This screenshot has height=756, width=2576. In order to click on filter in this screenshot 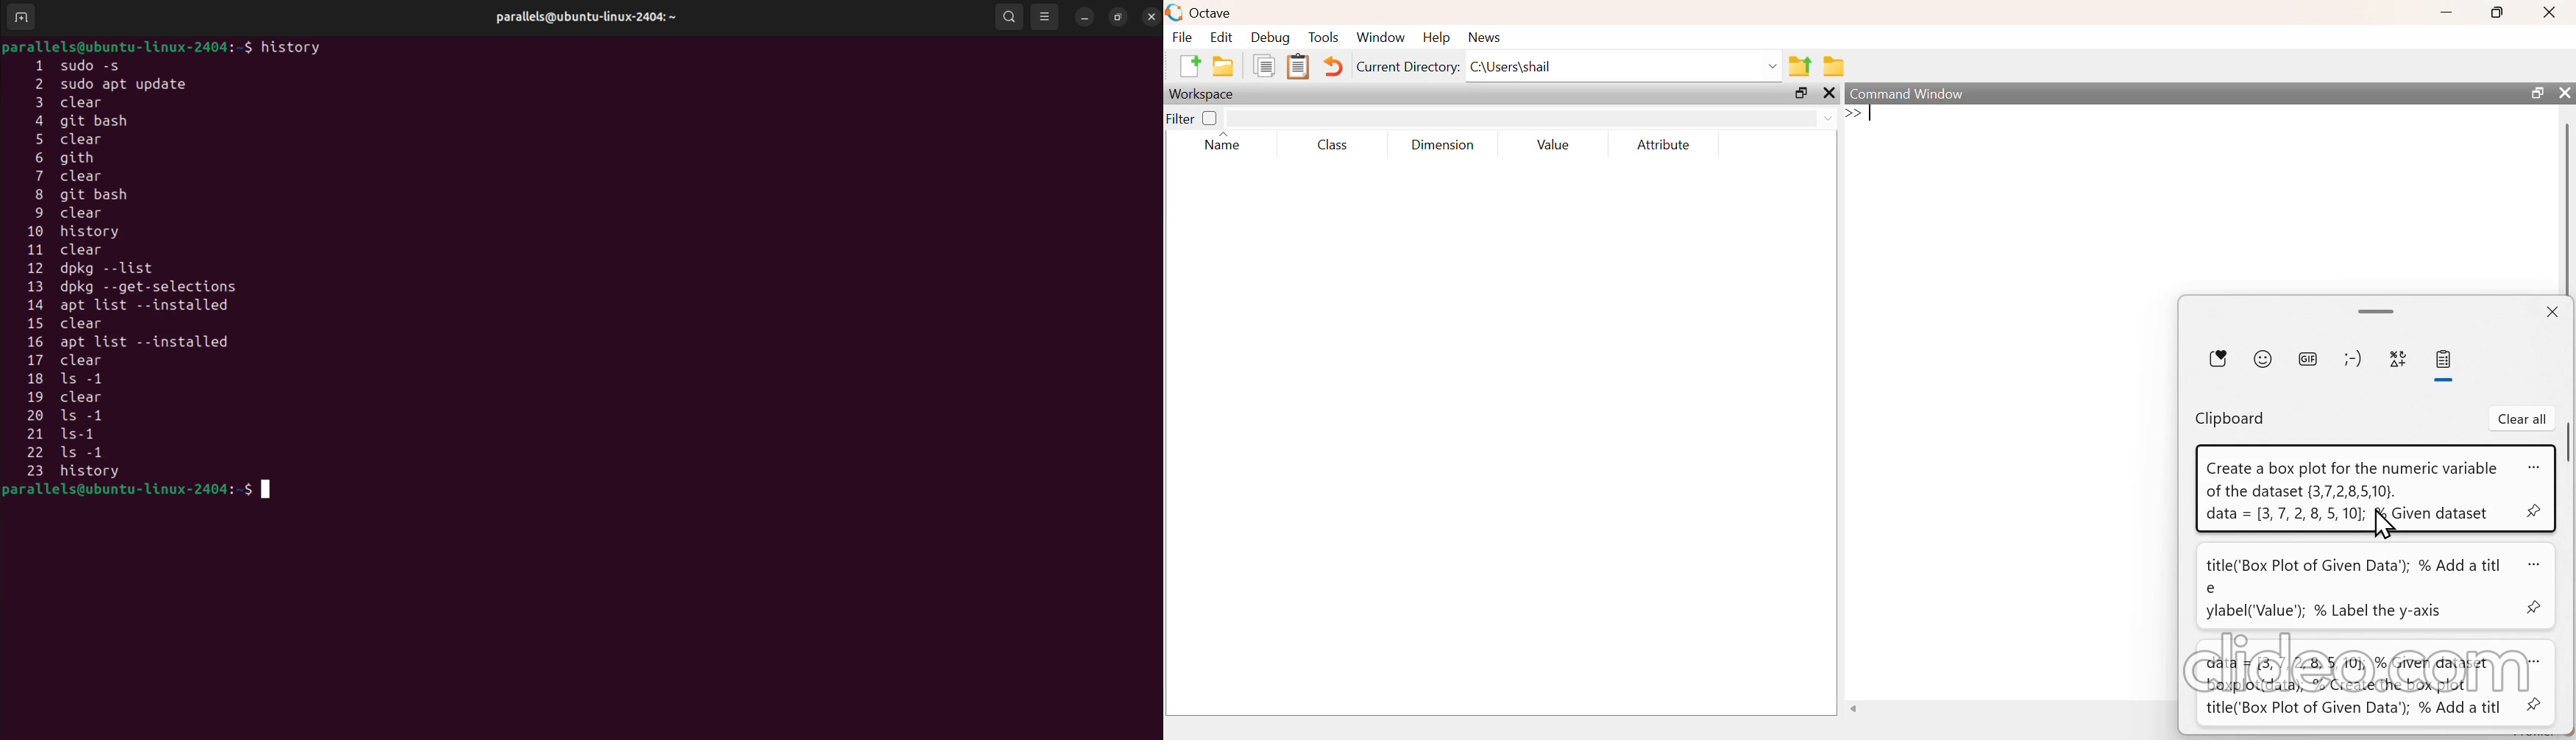, I will do `click(1193, 118)`.